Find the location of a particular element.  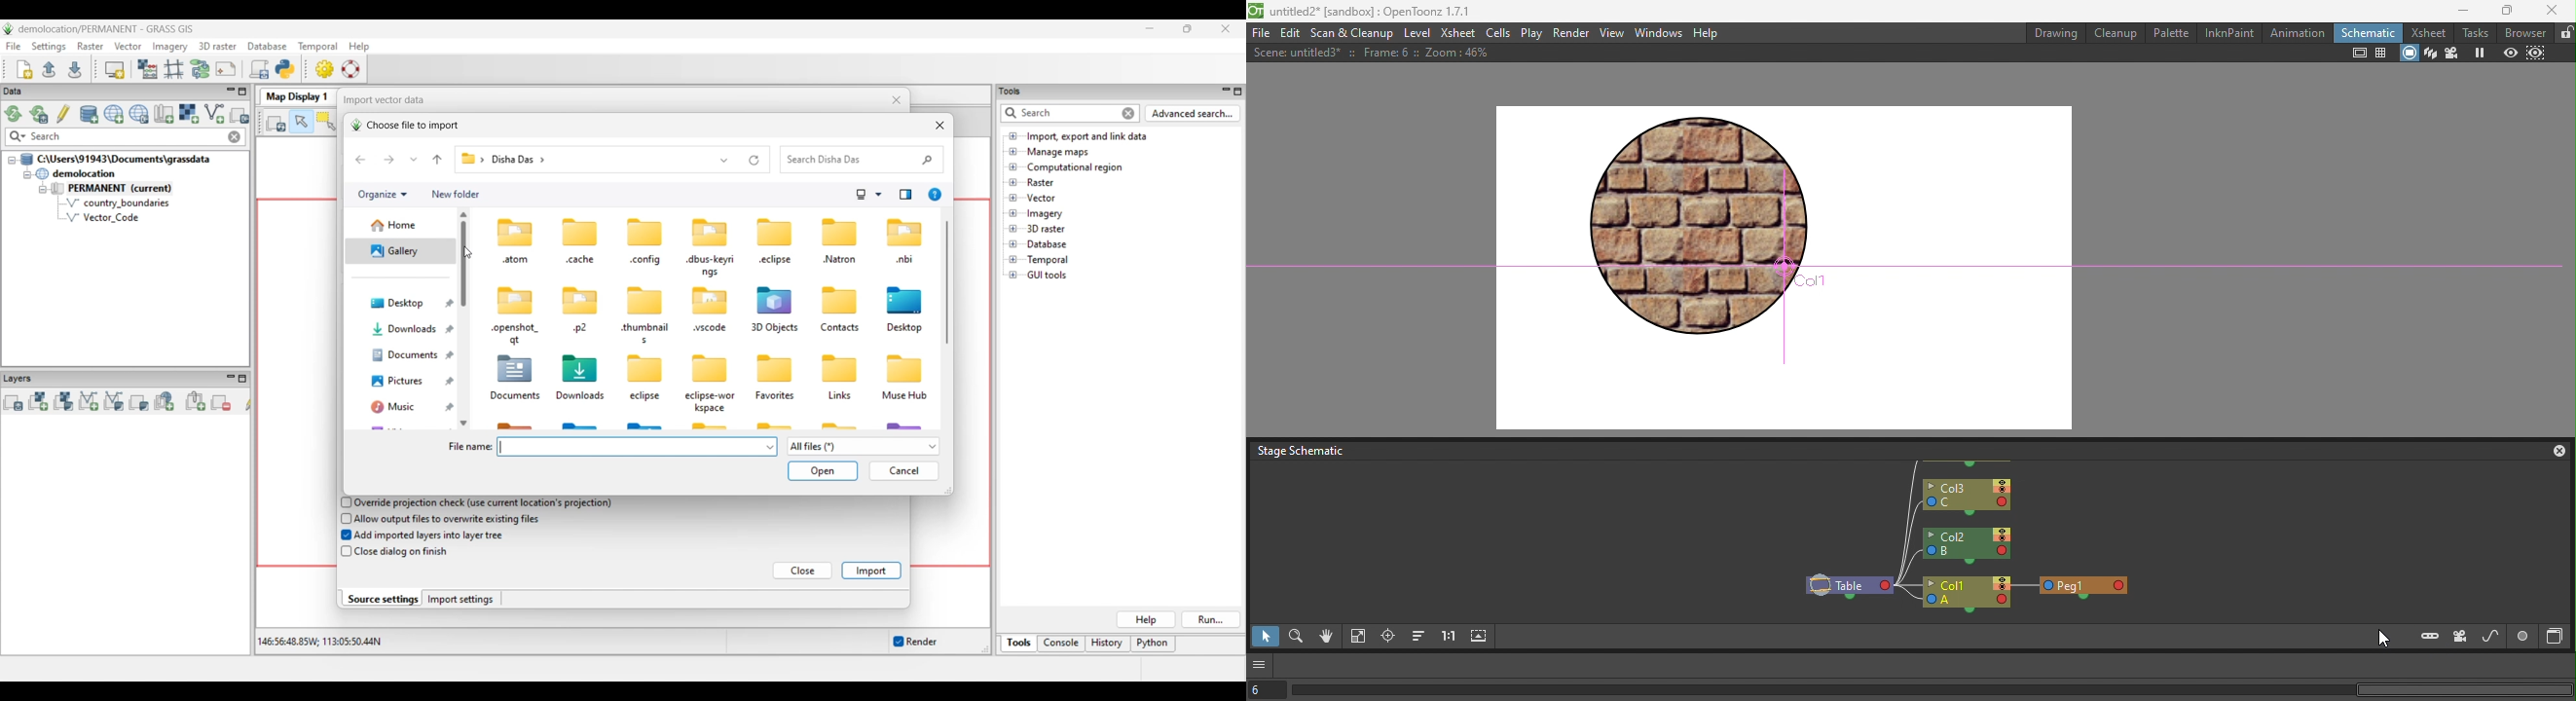

New camera is located at coordinates (2460, 637).